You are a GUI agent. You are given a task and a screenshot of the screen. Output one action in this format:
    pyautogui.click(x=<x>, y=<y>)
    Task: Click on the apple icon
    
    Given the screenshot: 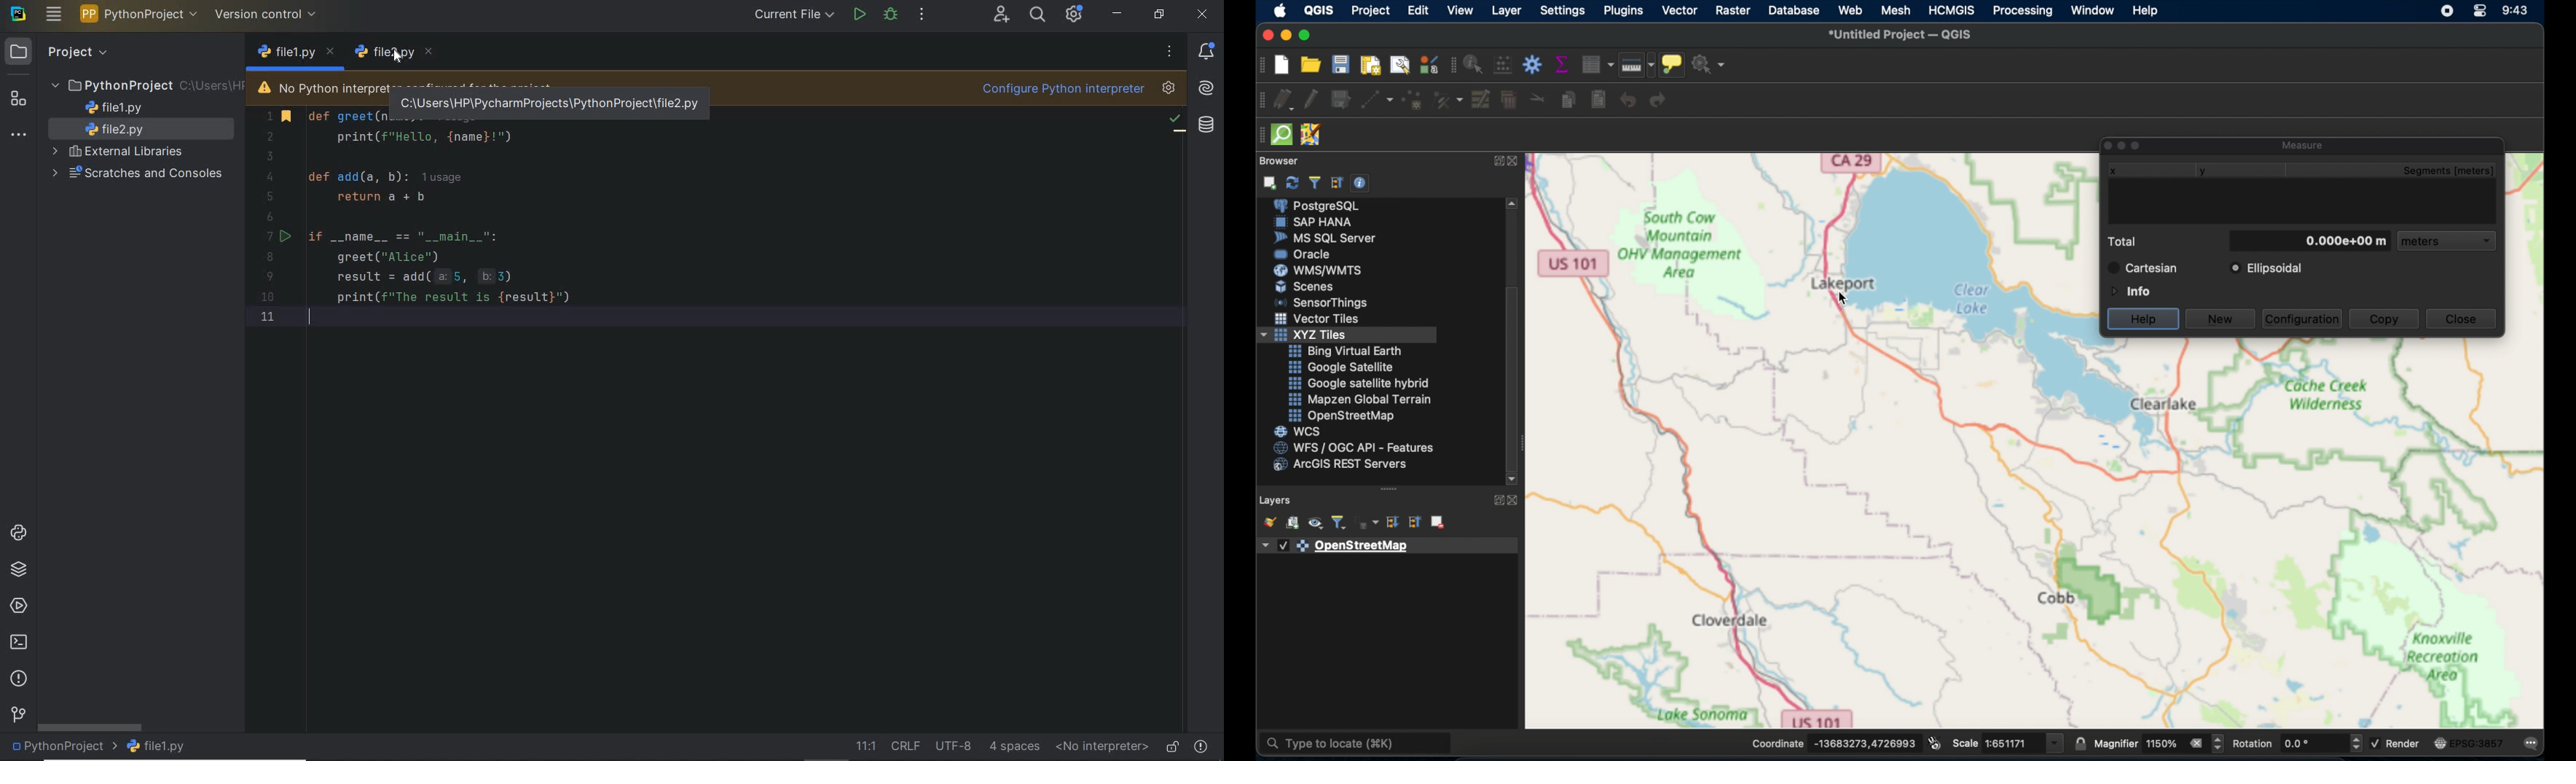 What is the action you would take?
    pyautogui.click(x=1281, y=11)
    